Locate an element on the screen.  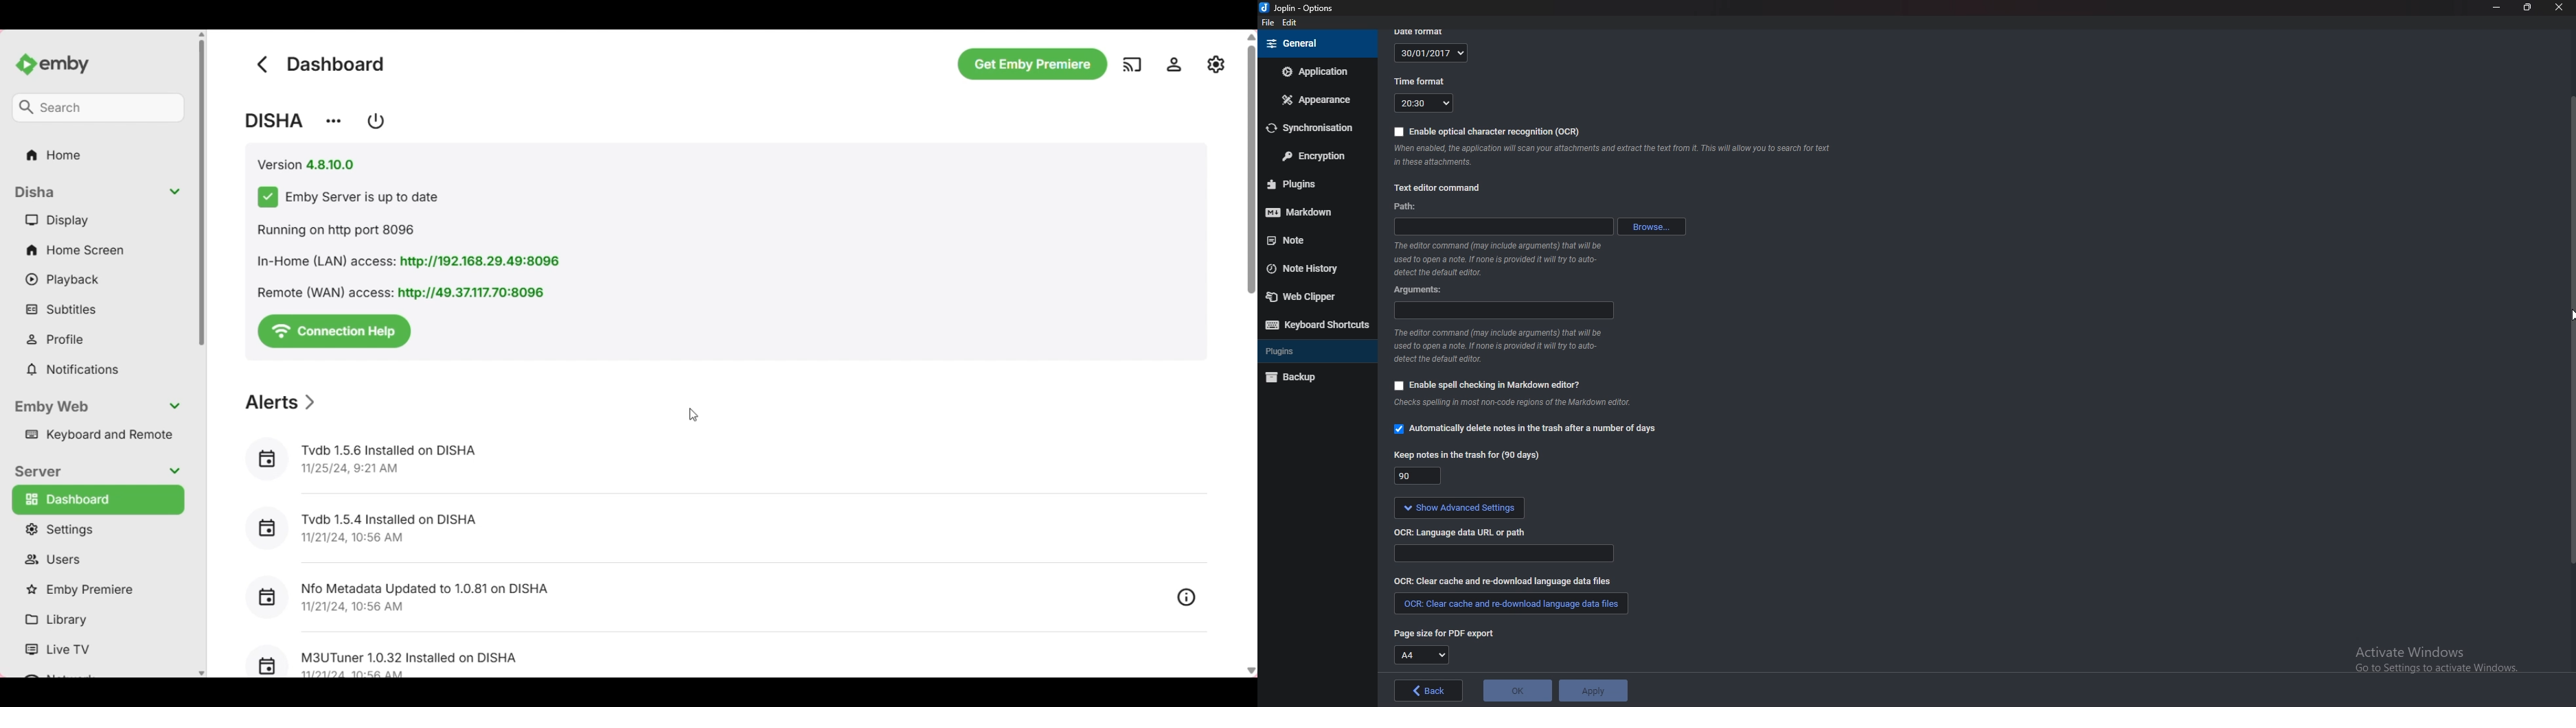
90 days is located at coordinates (1415, 476).